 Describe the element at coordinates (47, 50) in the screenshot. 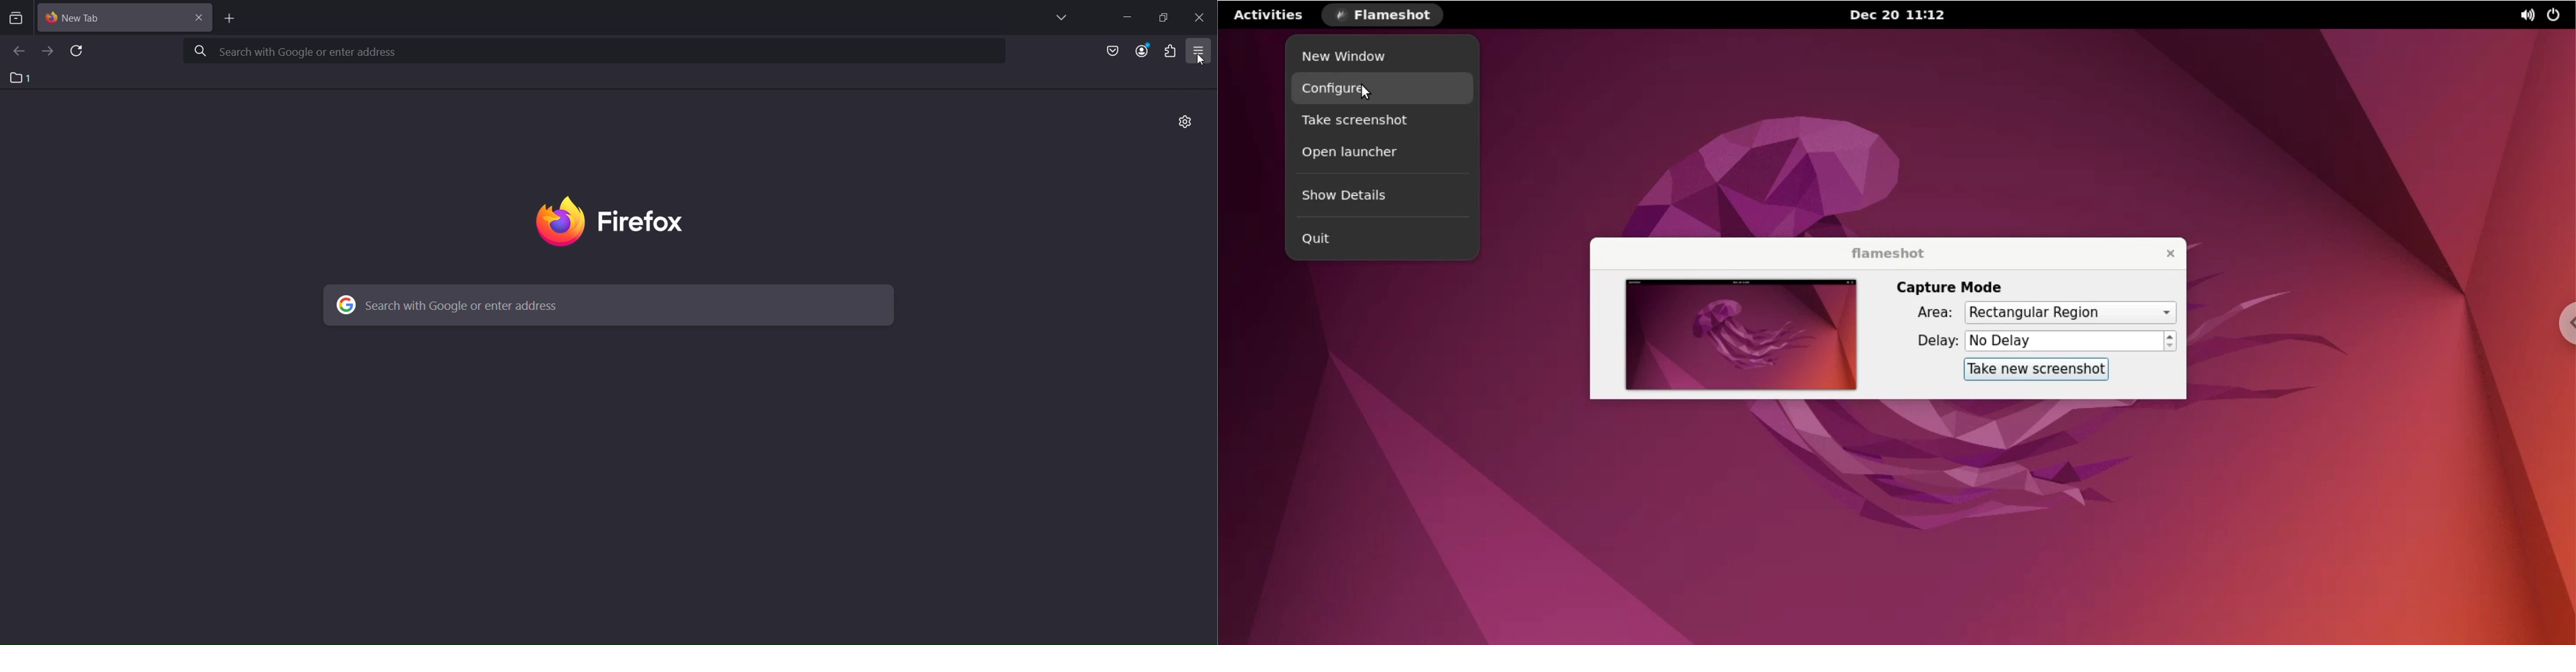

I see `go forwrd one page` at that location.